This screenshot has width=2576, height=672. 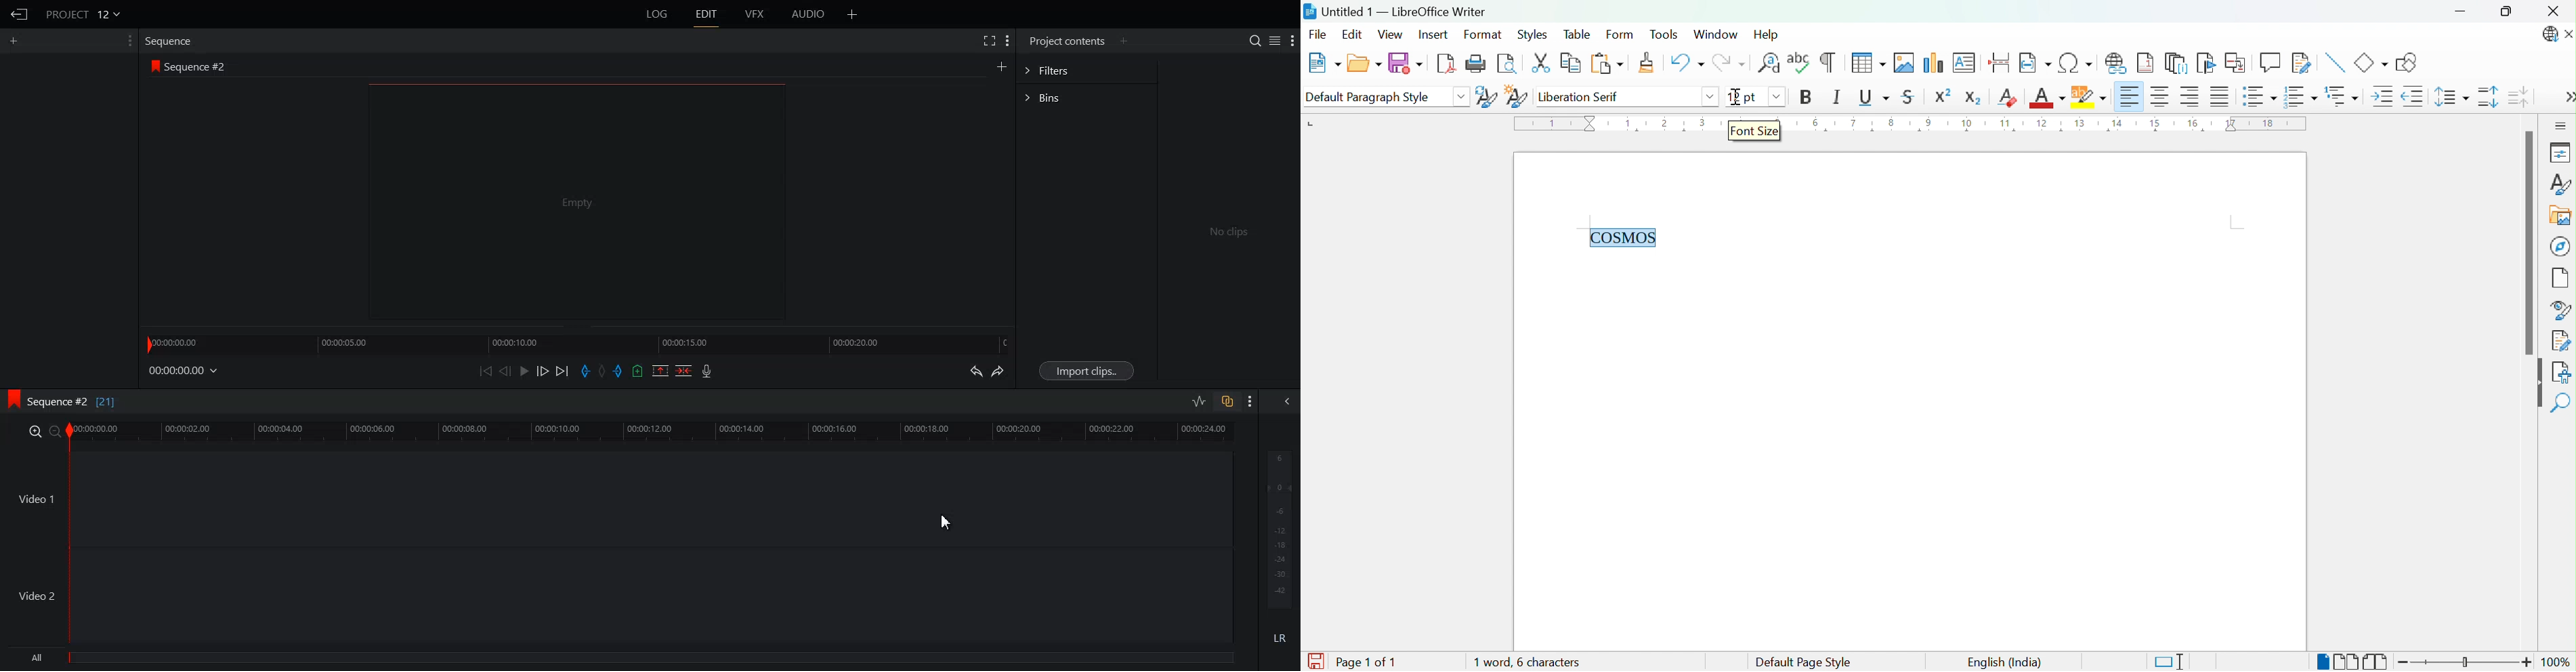 I want to click on Basic Shapes, so click(x=2370, y=63).